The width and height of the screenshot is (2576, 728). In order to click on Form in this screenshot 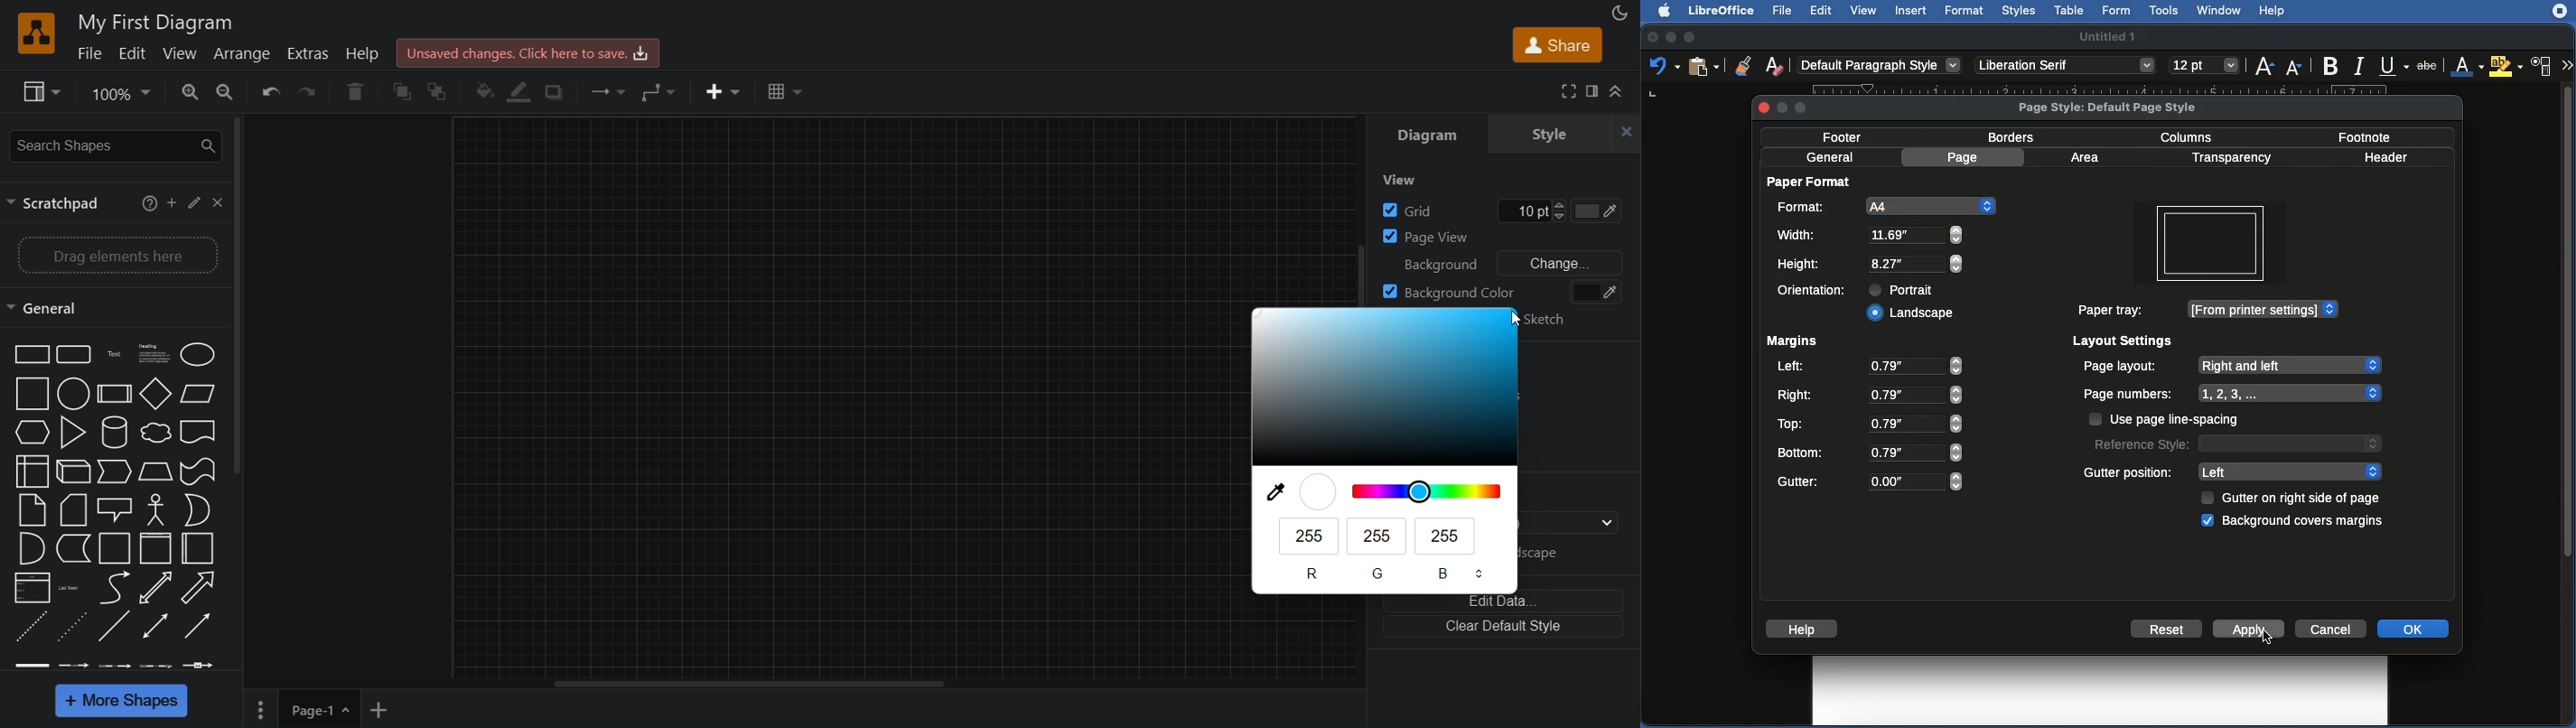, I will do `click(2119, 10)`.